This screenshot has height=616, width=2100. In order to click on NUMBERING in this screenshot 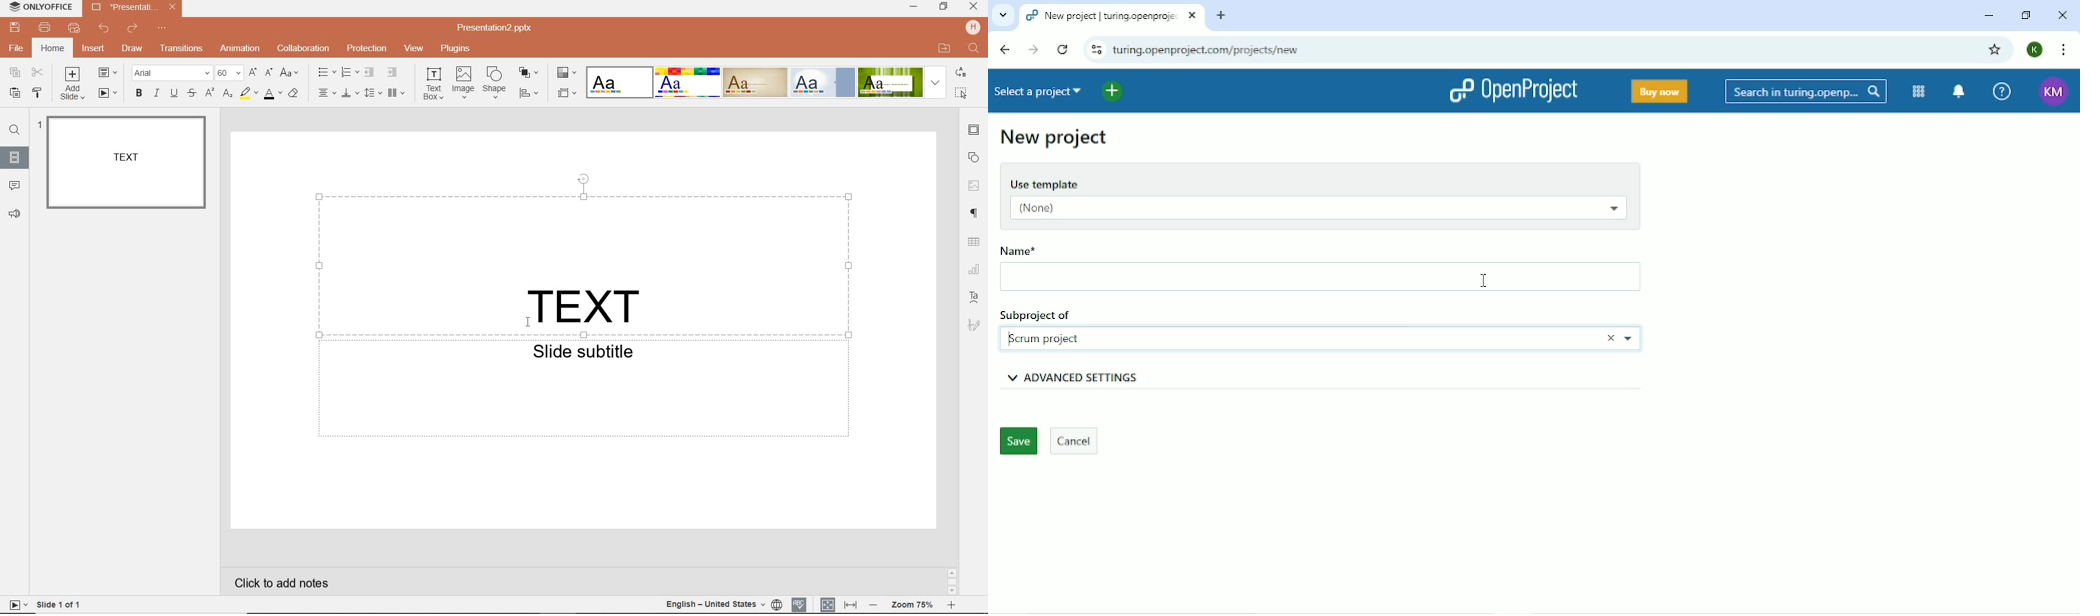, I will do `click(349, 74)`.